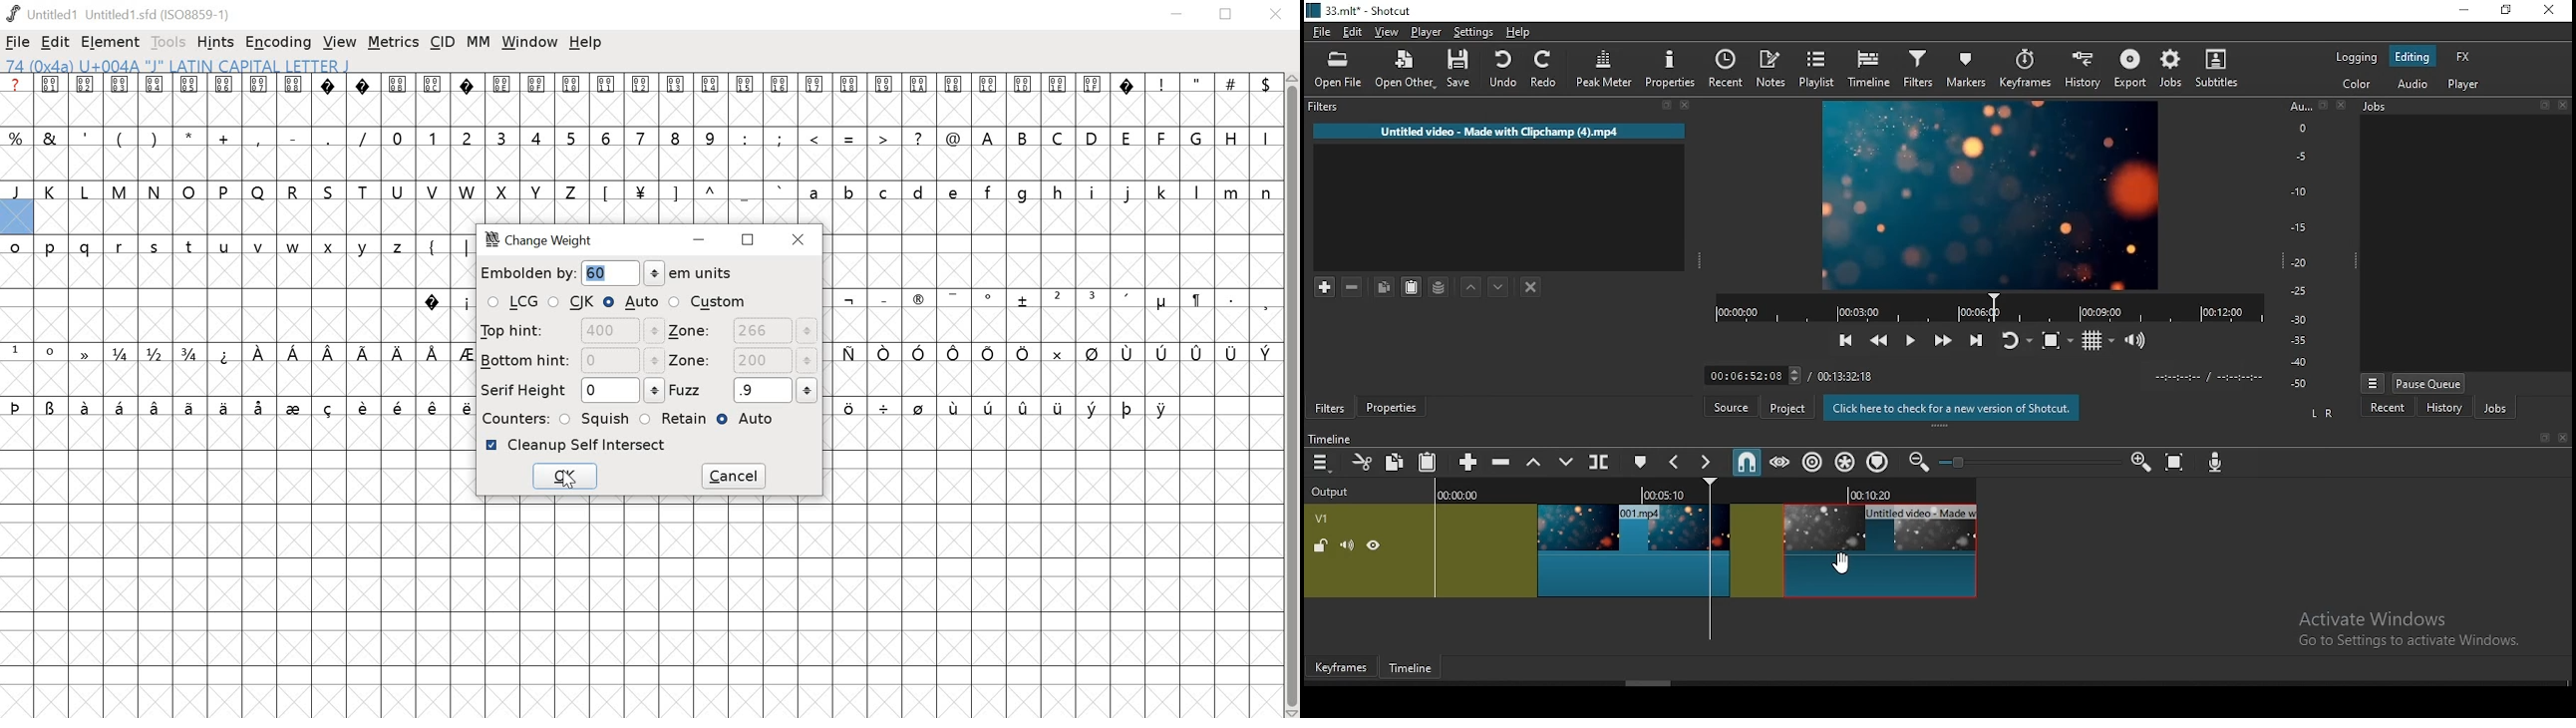 This screenshot has height=728, width=2576. I want to click on recent, so click(2385, 408).